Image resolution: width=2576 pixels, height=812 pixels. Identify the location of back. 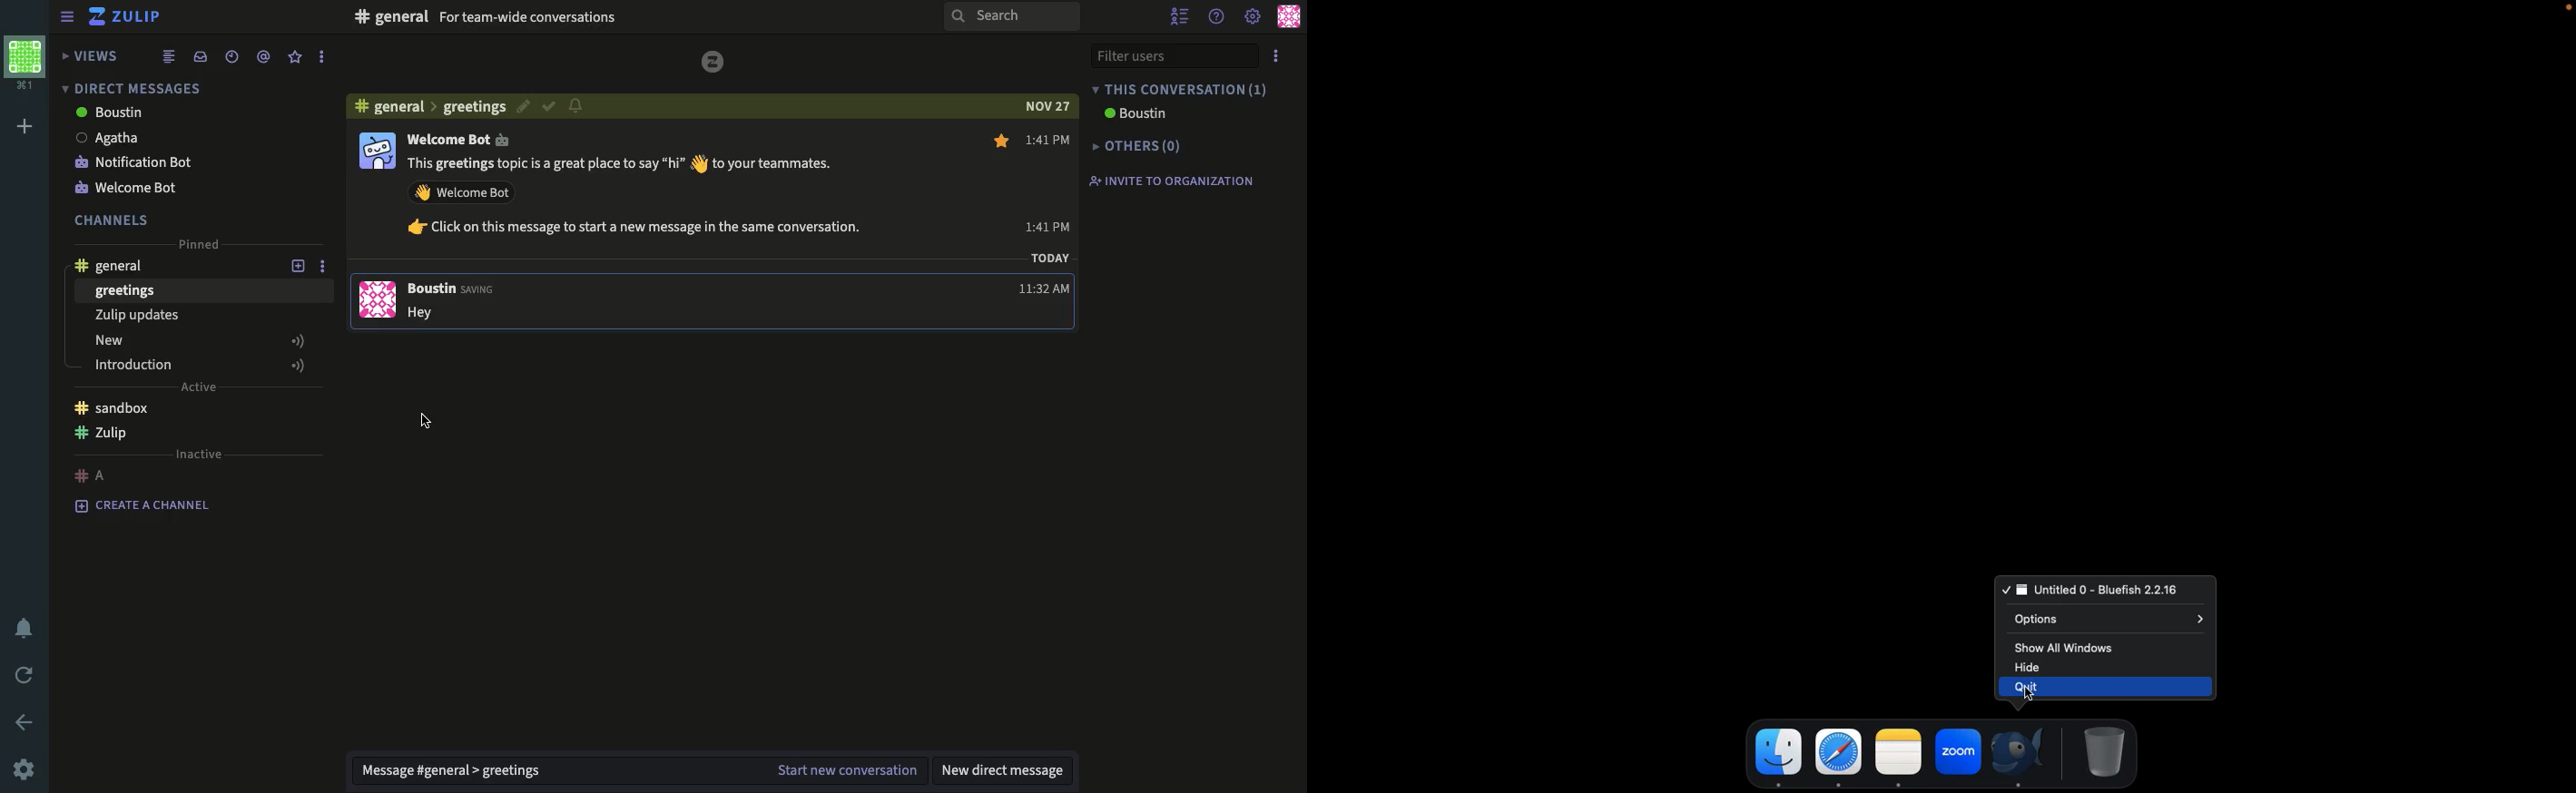
(27, 721).